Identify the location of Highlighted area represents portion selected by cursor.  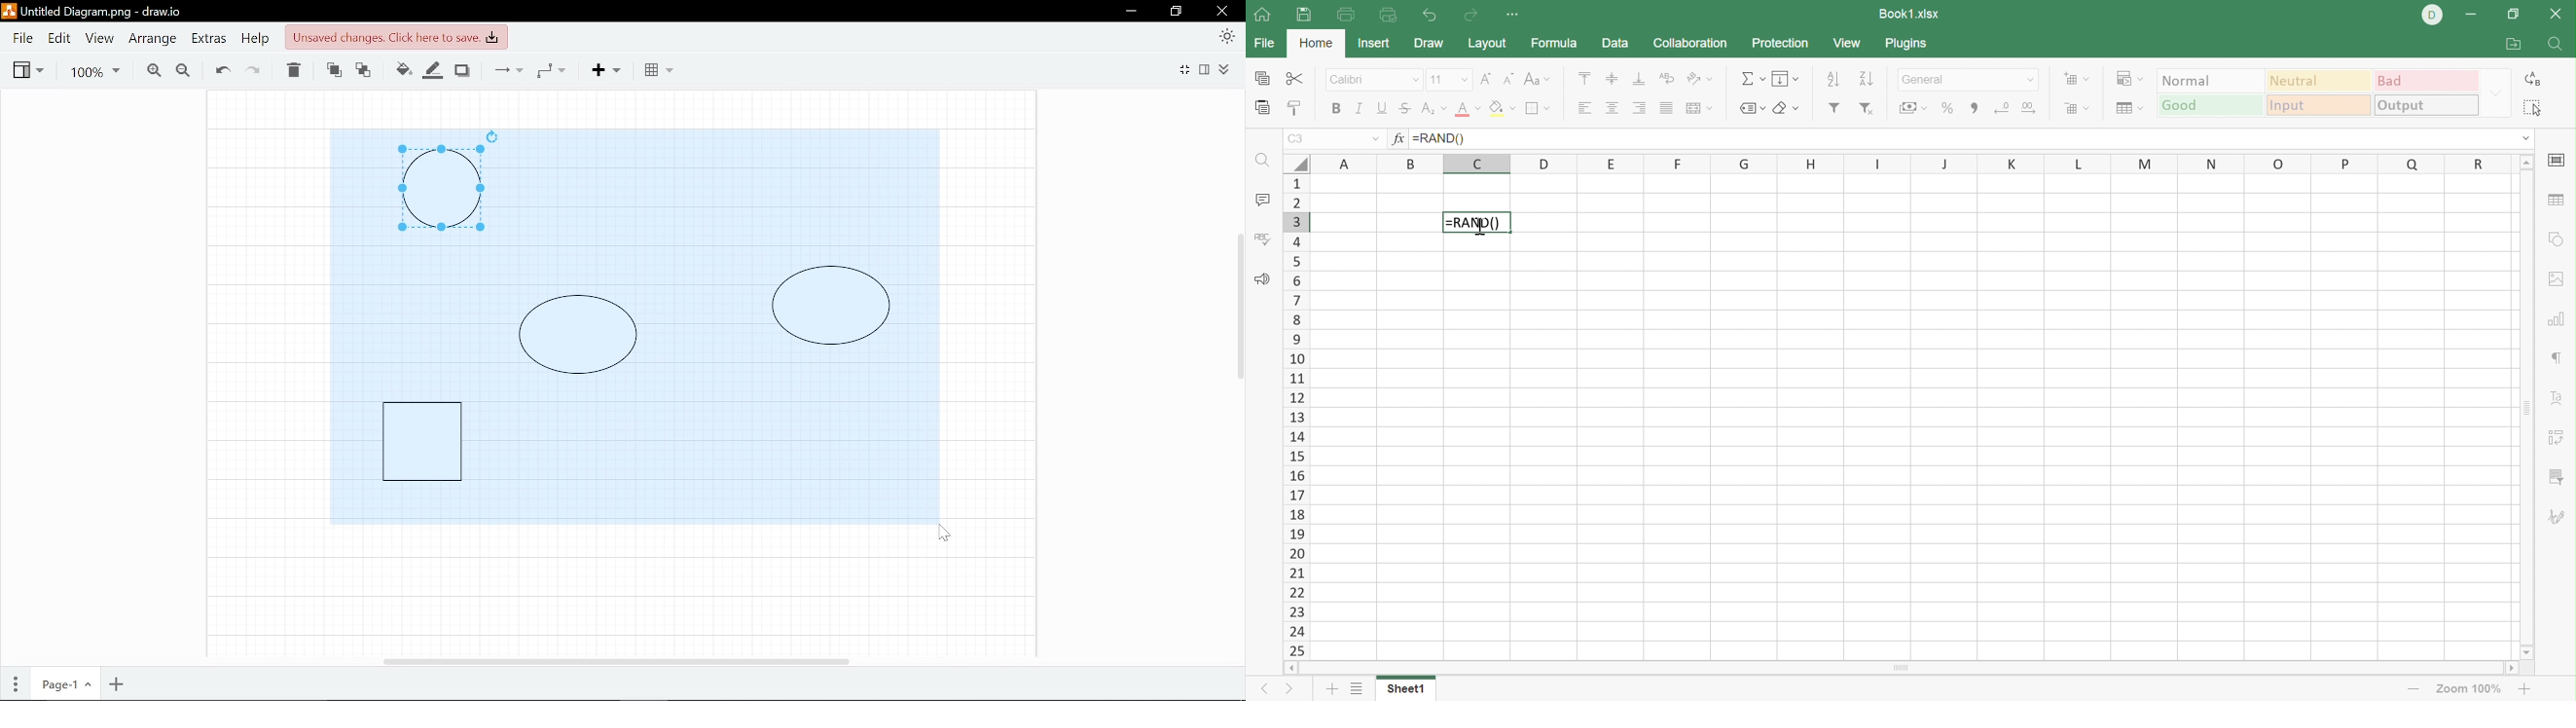
(417, 308).